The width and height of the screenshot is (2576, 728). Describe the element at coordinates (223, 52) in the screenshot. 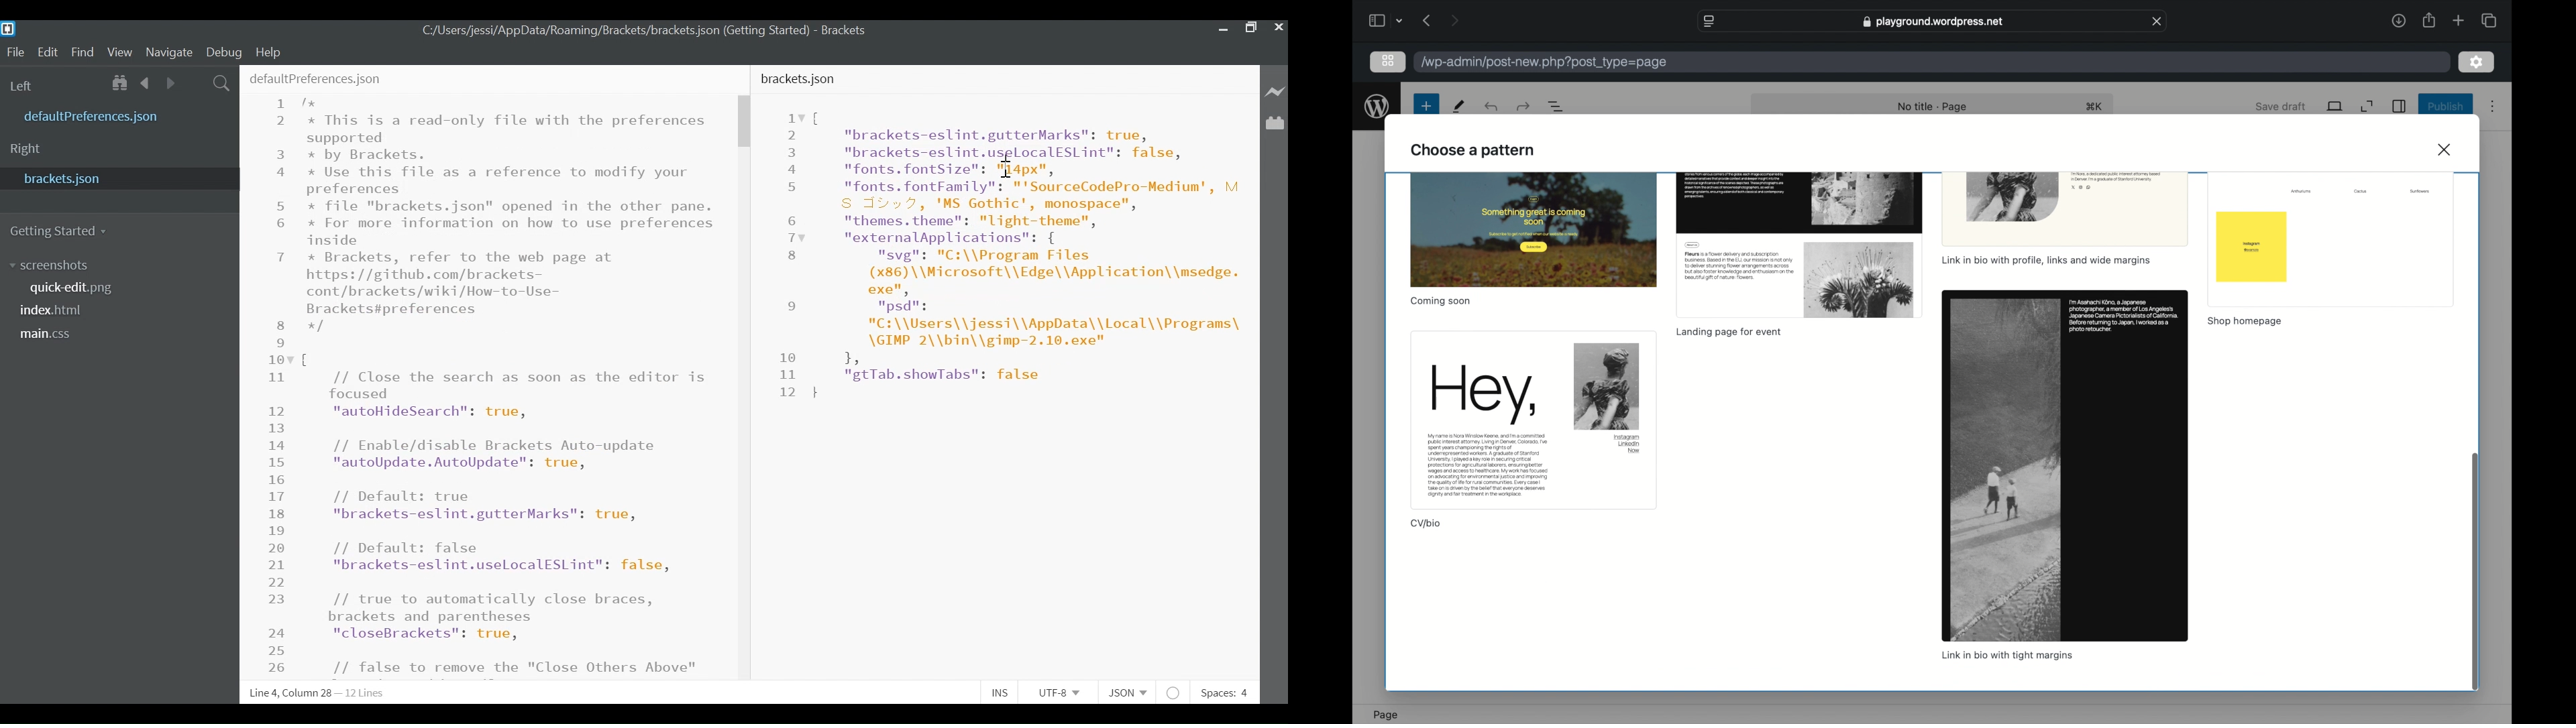

I see `Debug` at that location.